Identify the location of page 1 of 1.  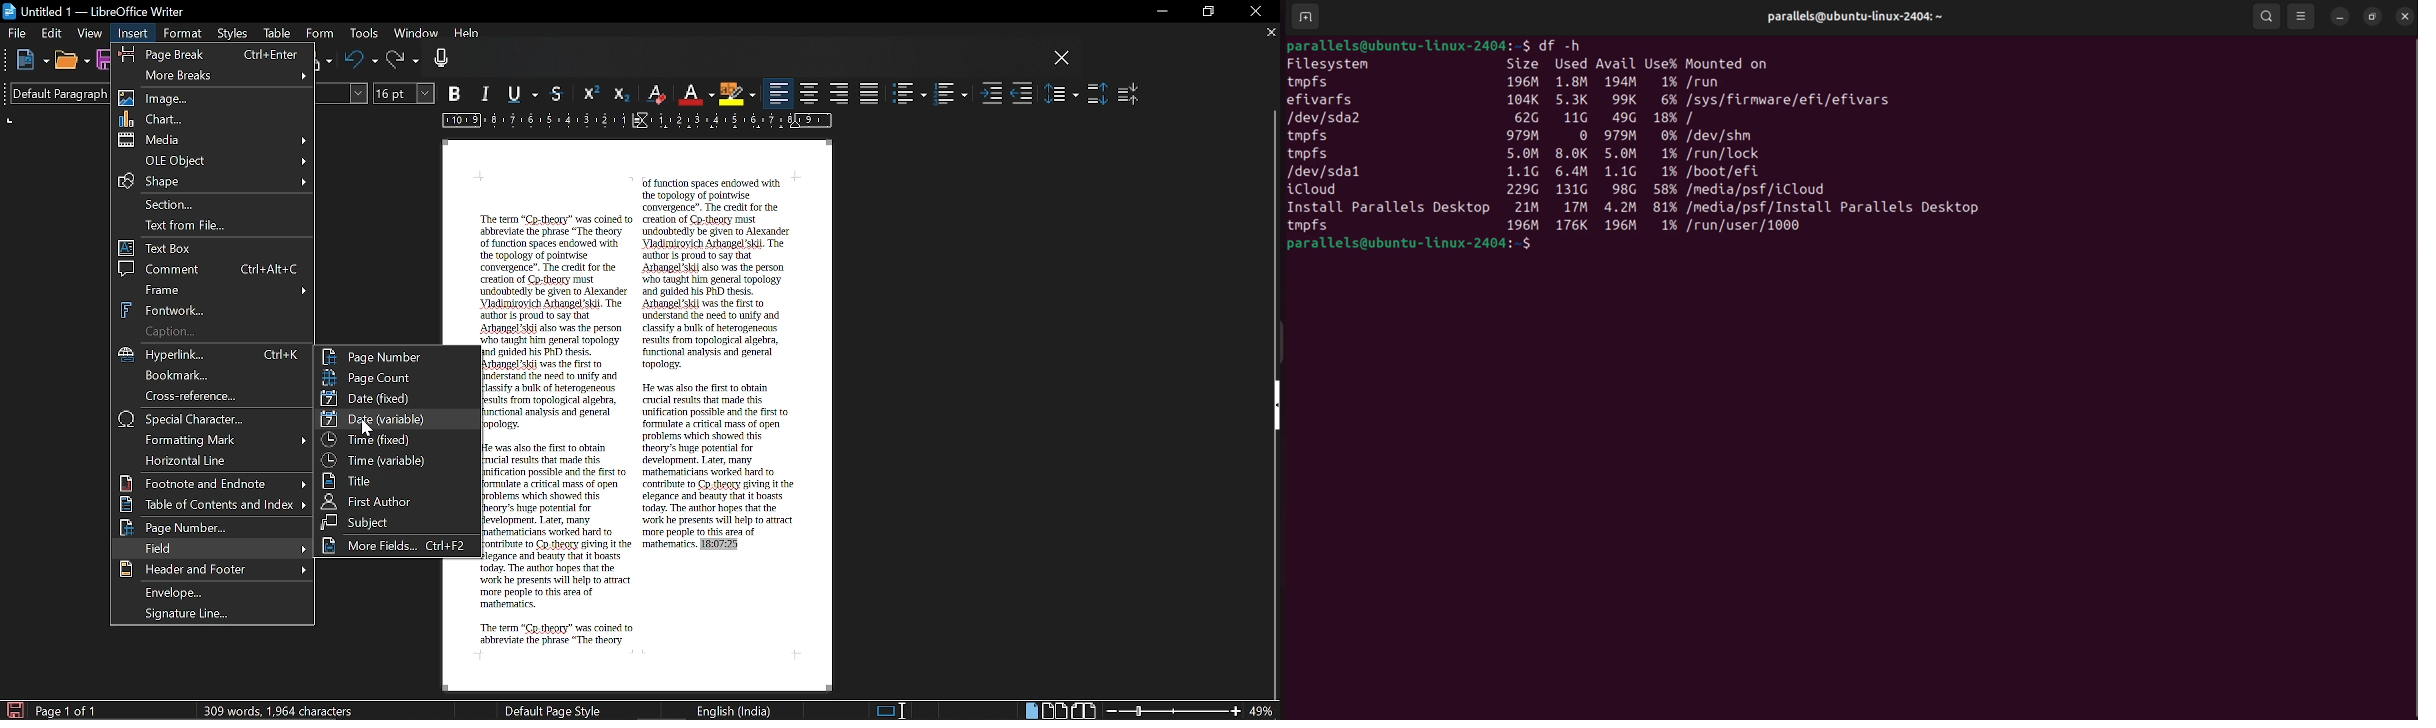
(70, 711).